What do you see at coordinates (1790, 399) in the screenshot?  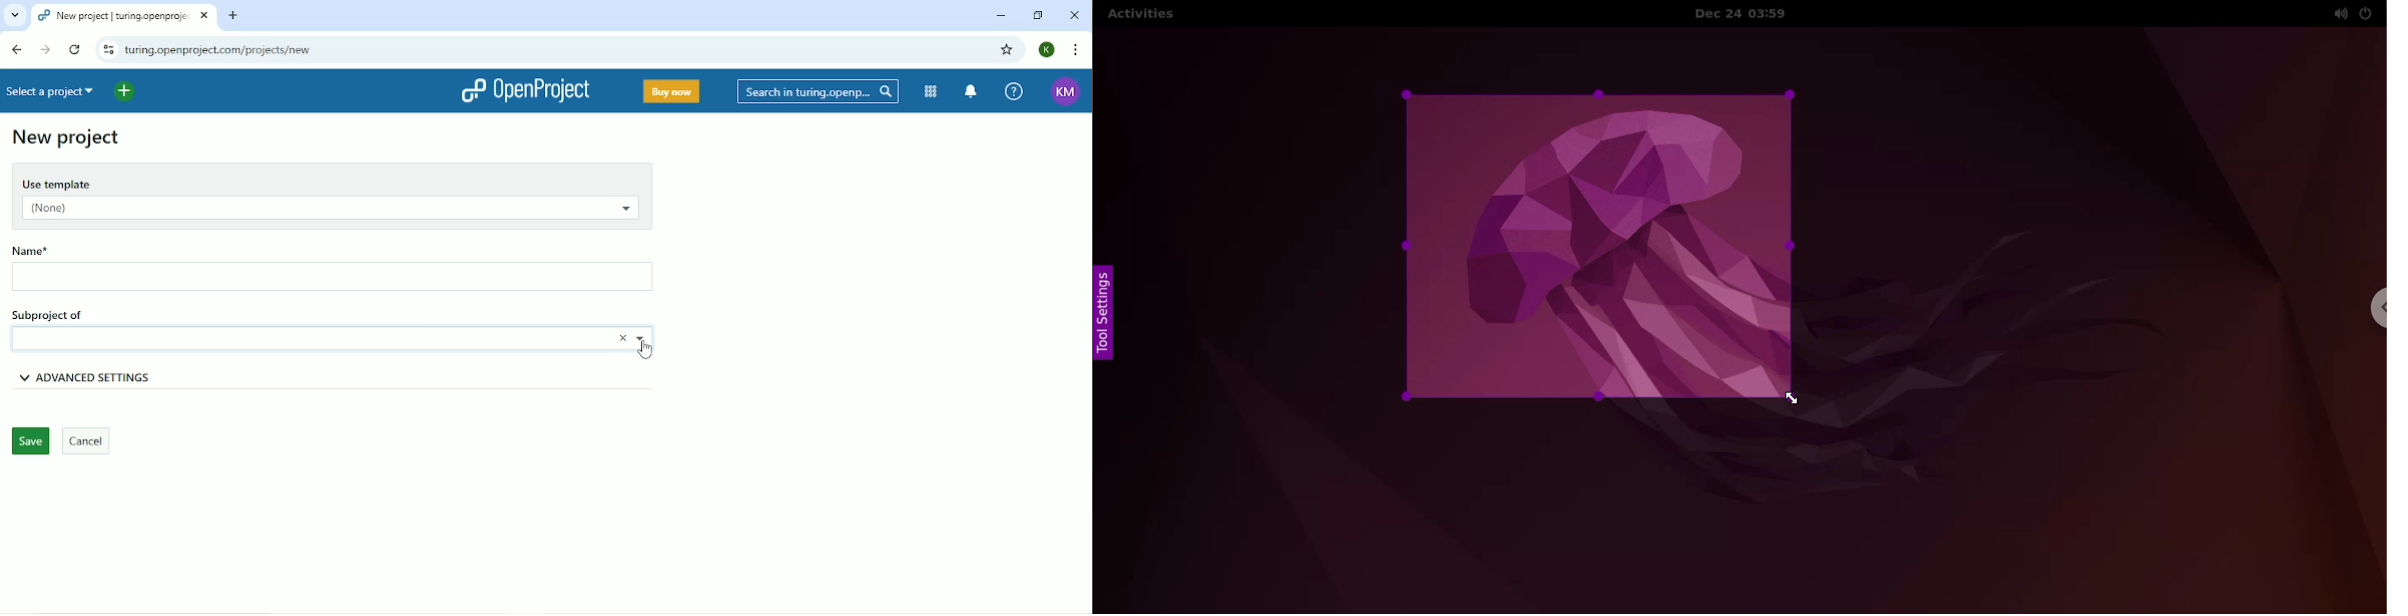 I see `cursor ` at bounding box center [1790, 399].